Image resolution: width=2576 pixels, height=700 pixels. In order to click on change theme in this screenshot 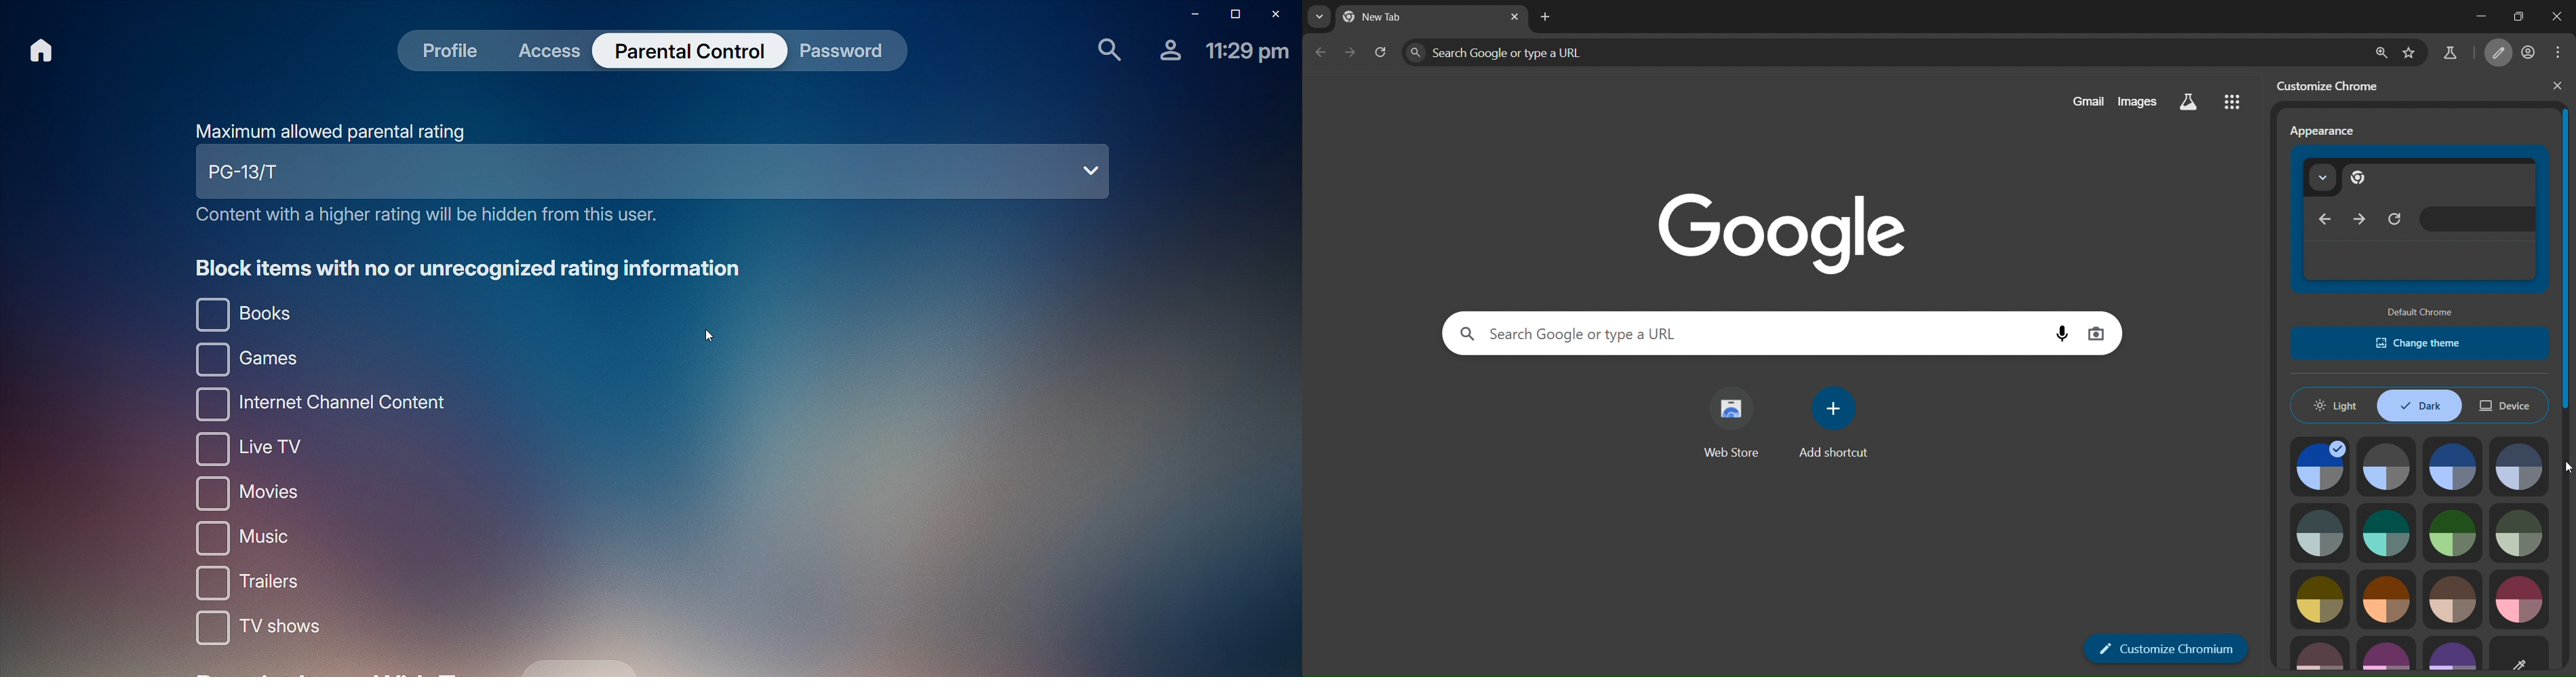, I will do `click(2422, 342)`.